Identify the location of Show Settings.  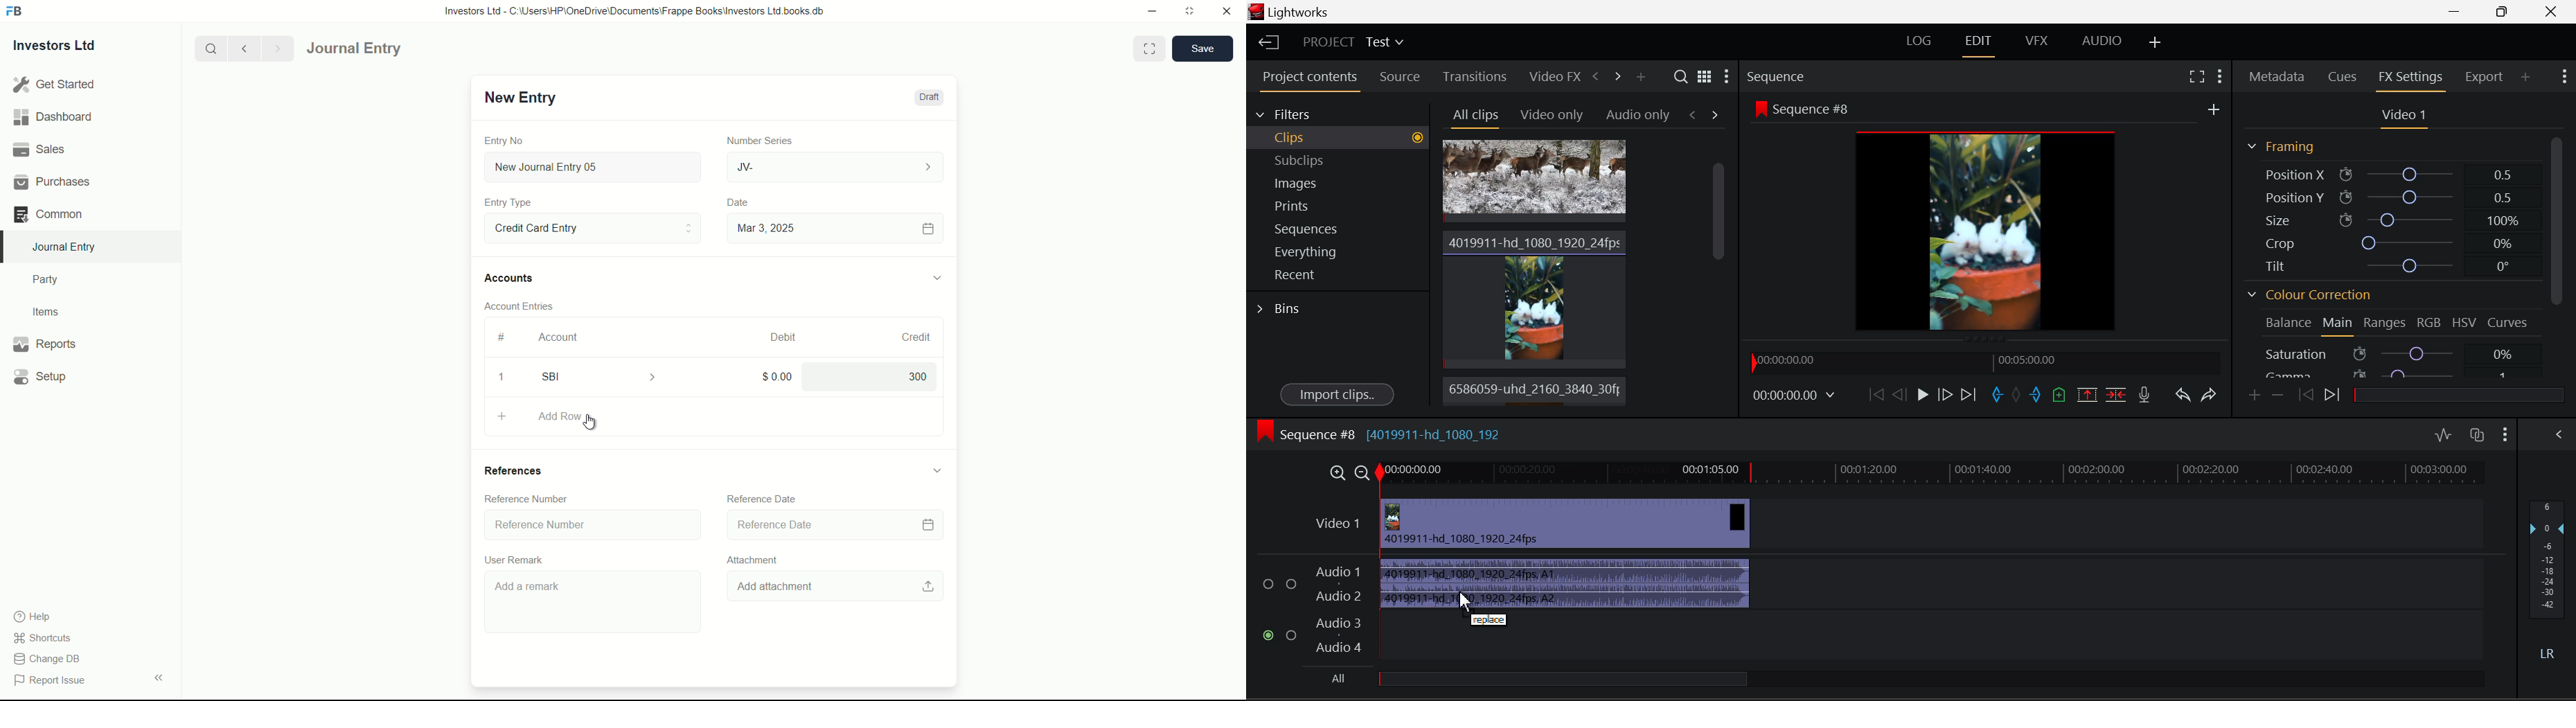
(1728, 75).